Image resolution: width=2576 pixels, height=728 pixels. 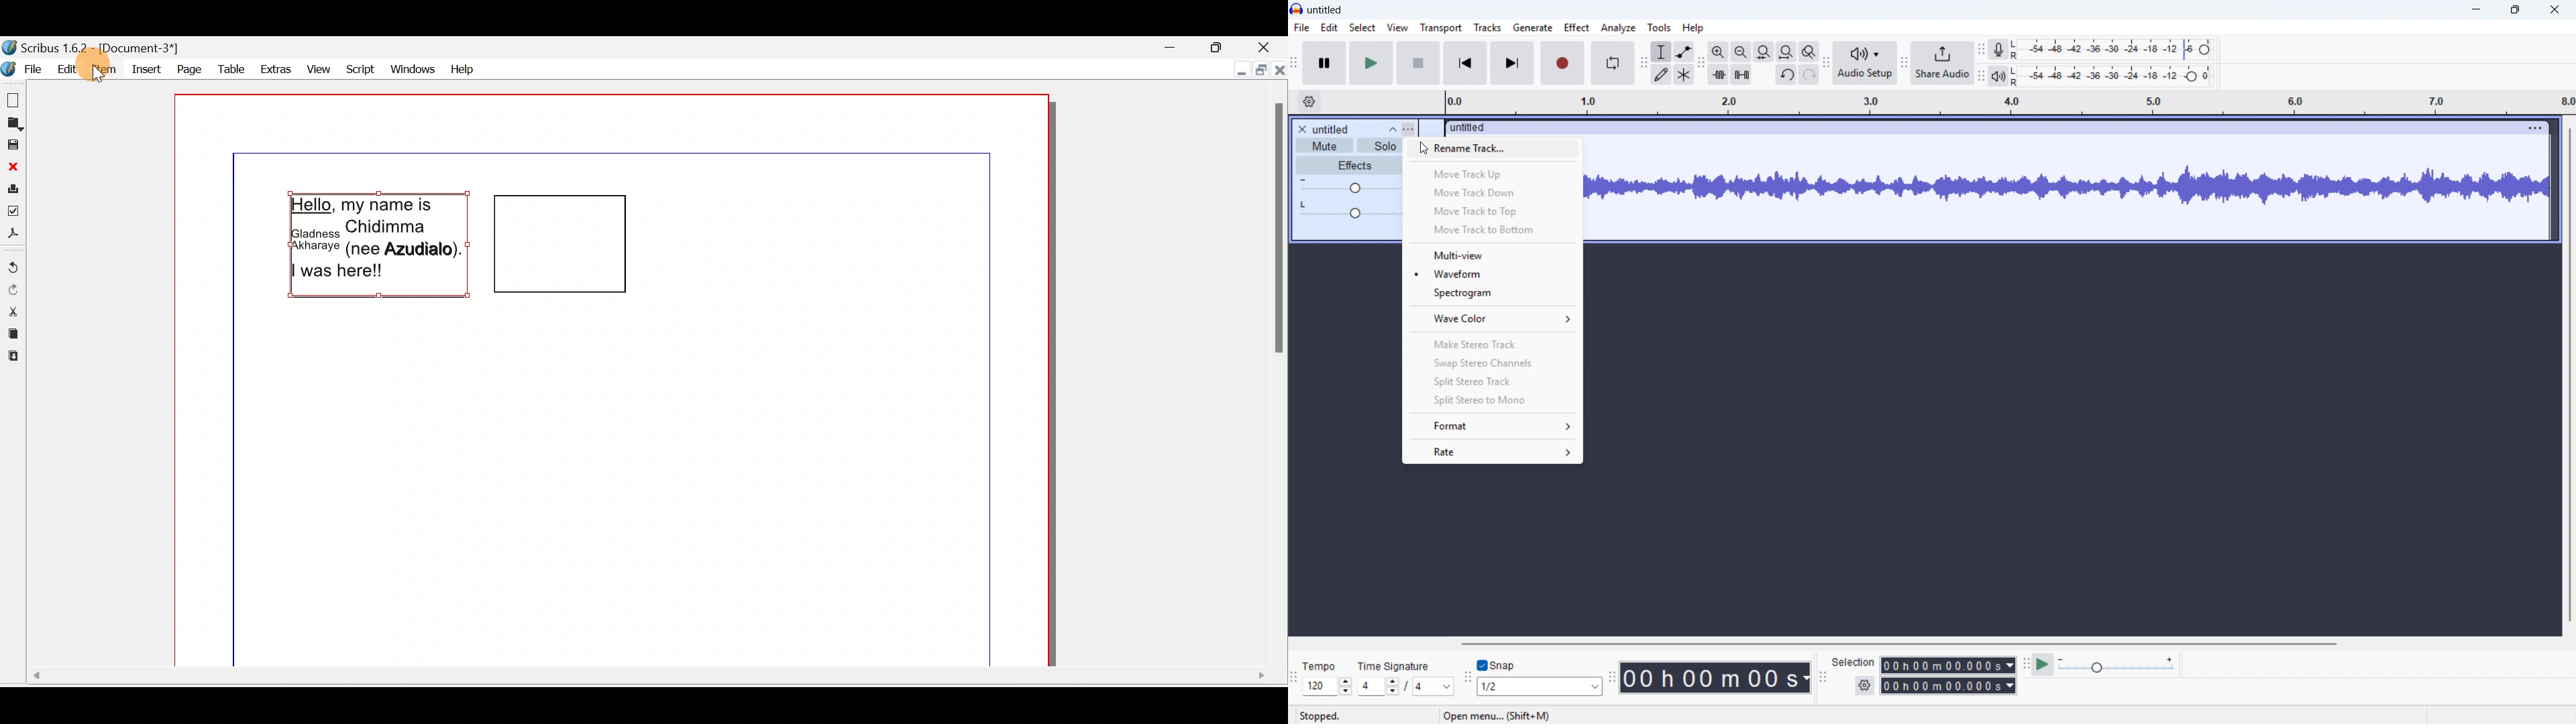 I want to click on Recording metre toolbar , so click(x=1982, y=50).